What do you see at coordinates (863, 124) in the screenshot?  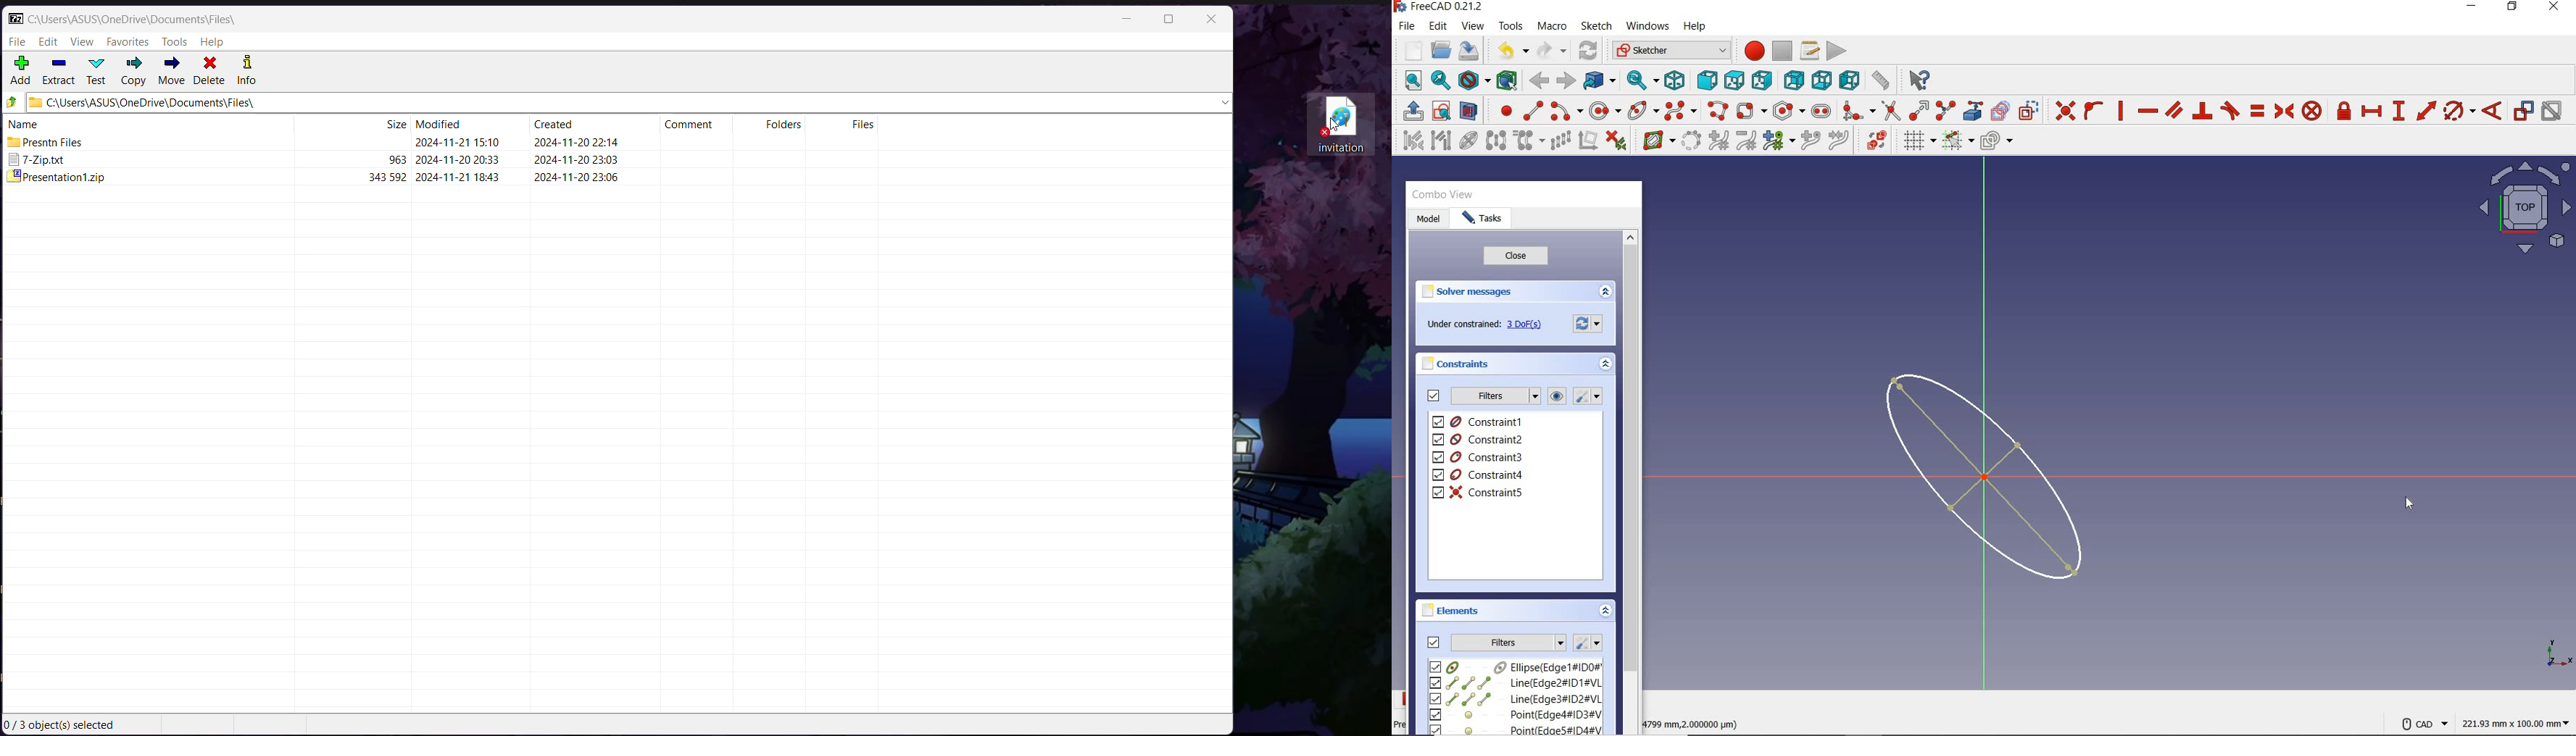 I see `Files` at bounding box center [863, 124].